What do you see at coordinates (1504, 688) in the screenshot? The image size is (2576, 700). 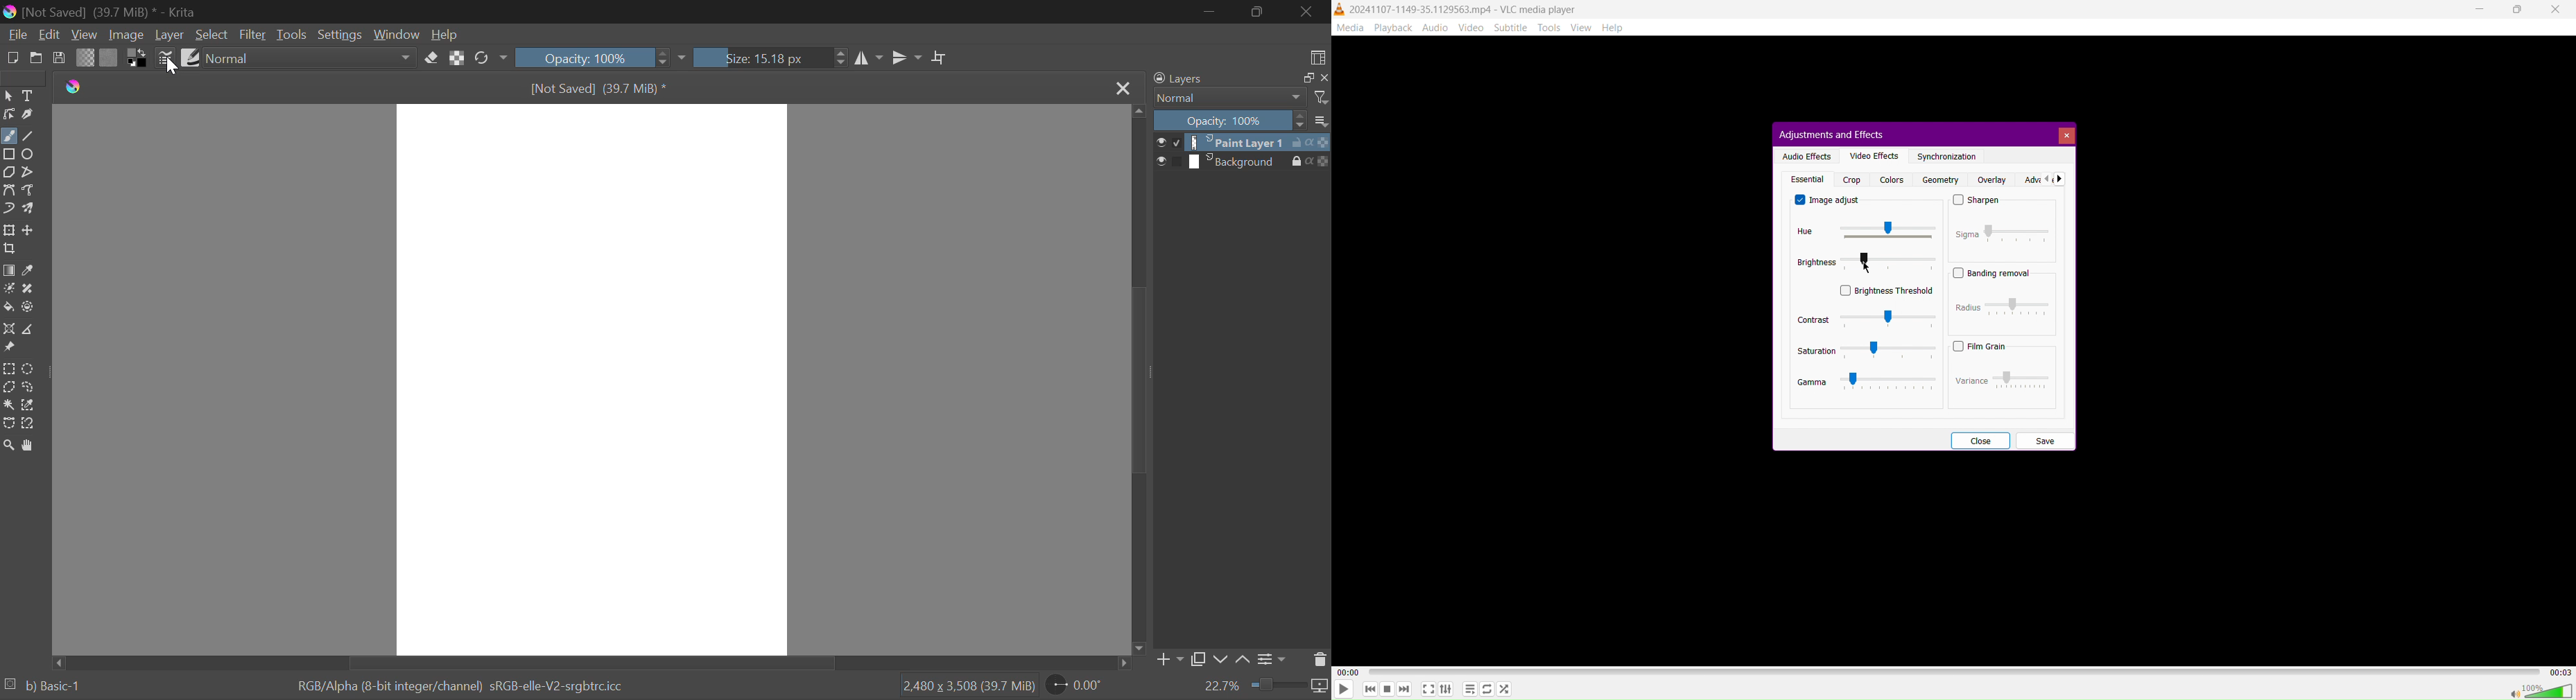 I see `Random` at bounding box center [1504, 688].